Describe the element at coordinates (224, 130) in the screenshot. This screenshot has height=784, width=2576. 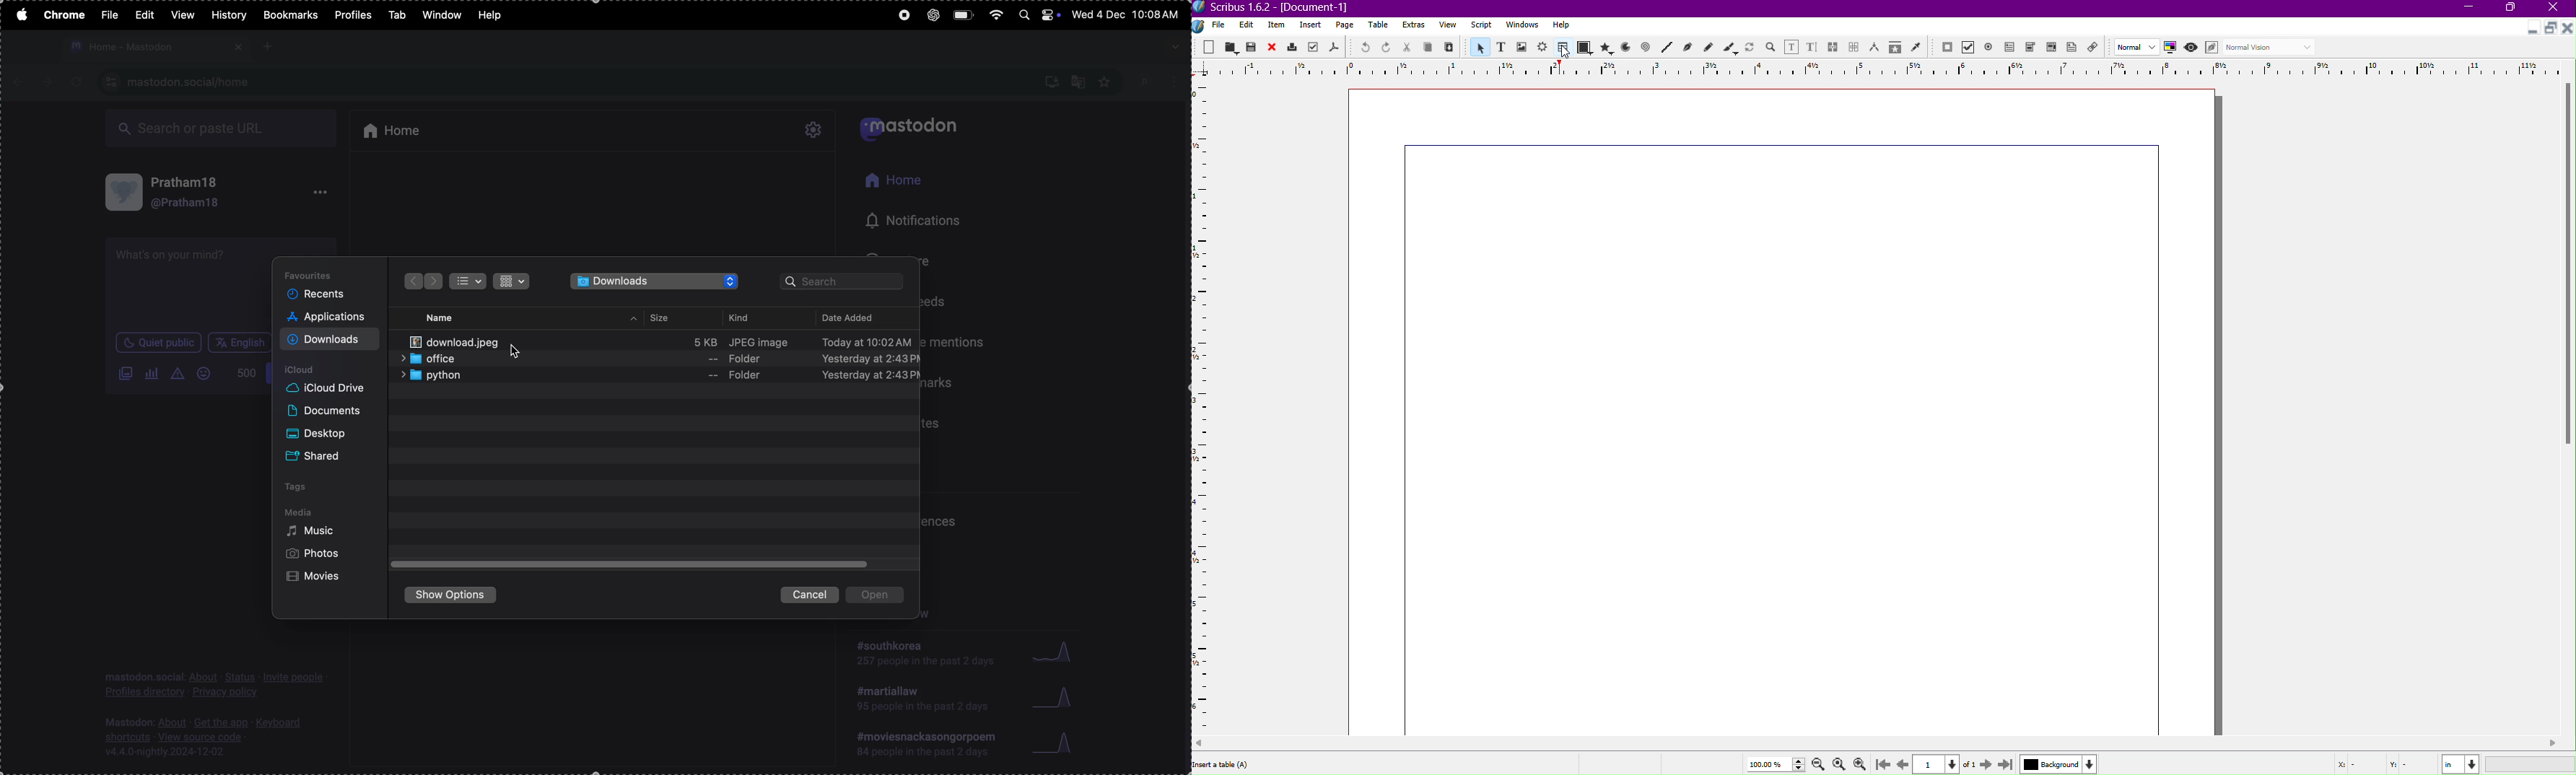
I see `Search box url` at that location.